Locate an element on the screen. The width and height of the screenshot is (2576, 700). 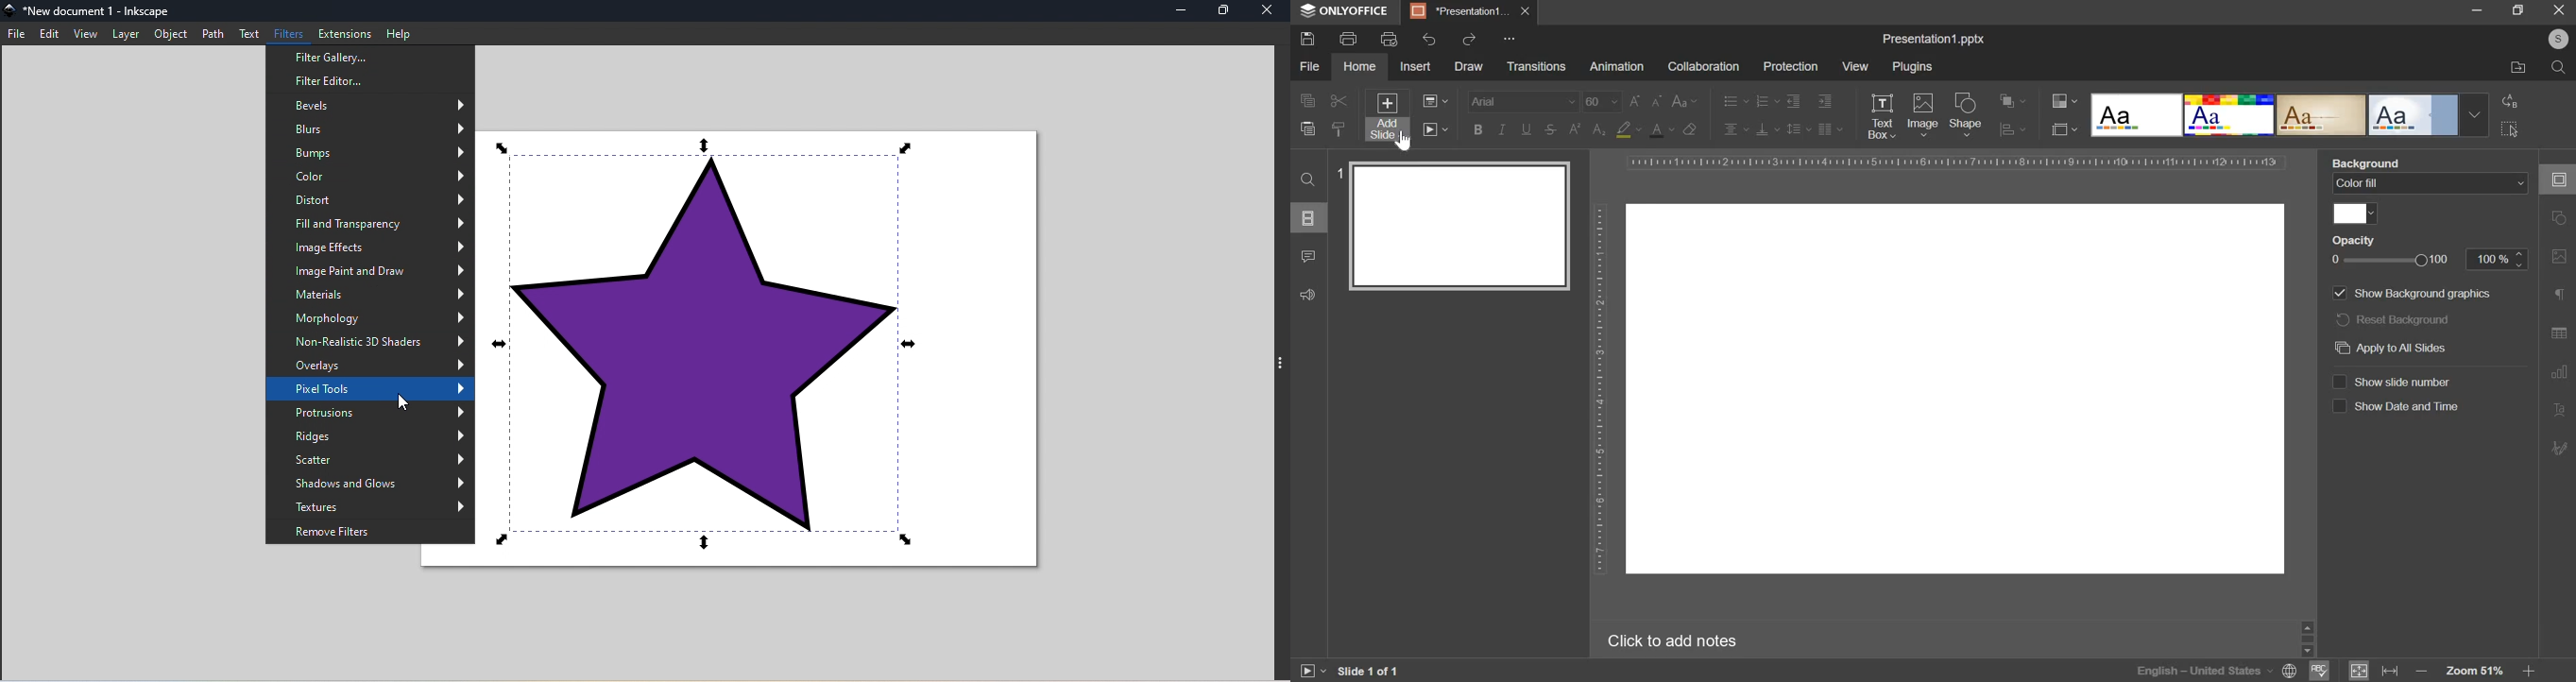
underline is located at coordinates (1526, 128).